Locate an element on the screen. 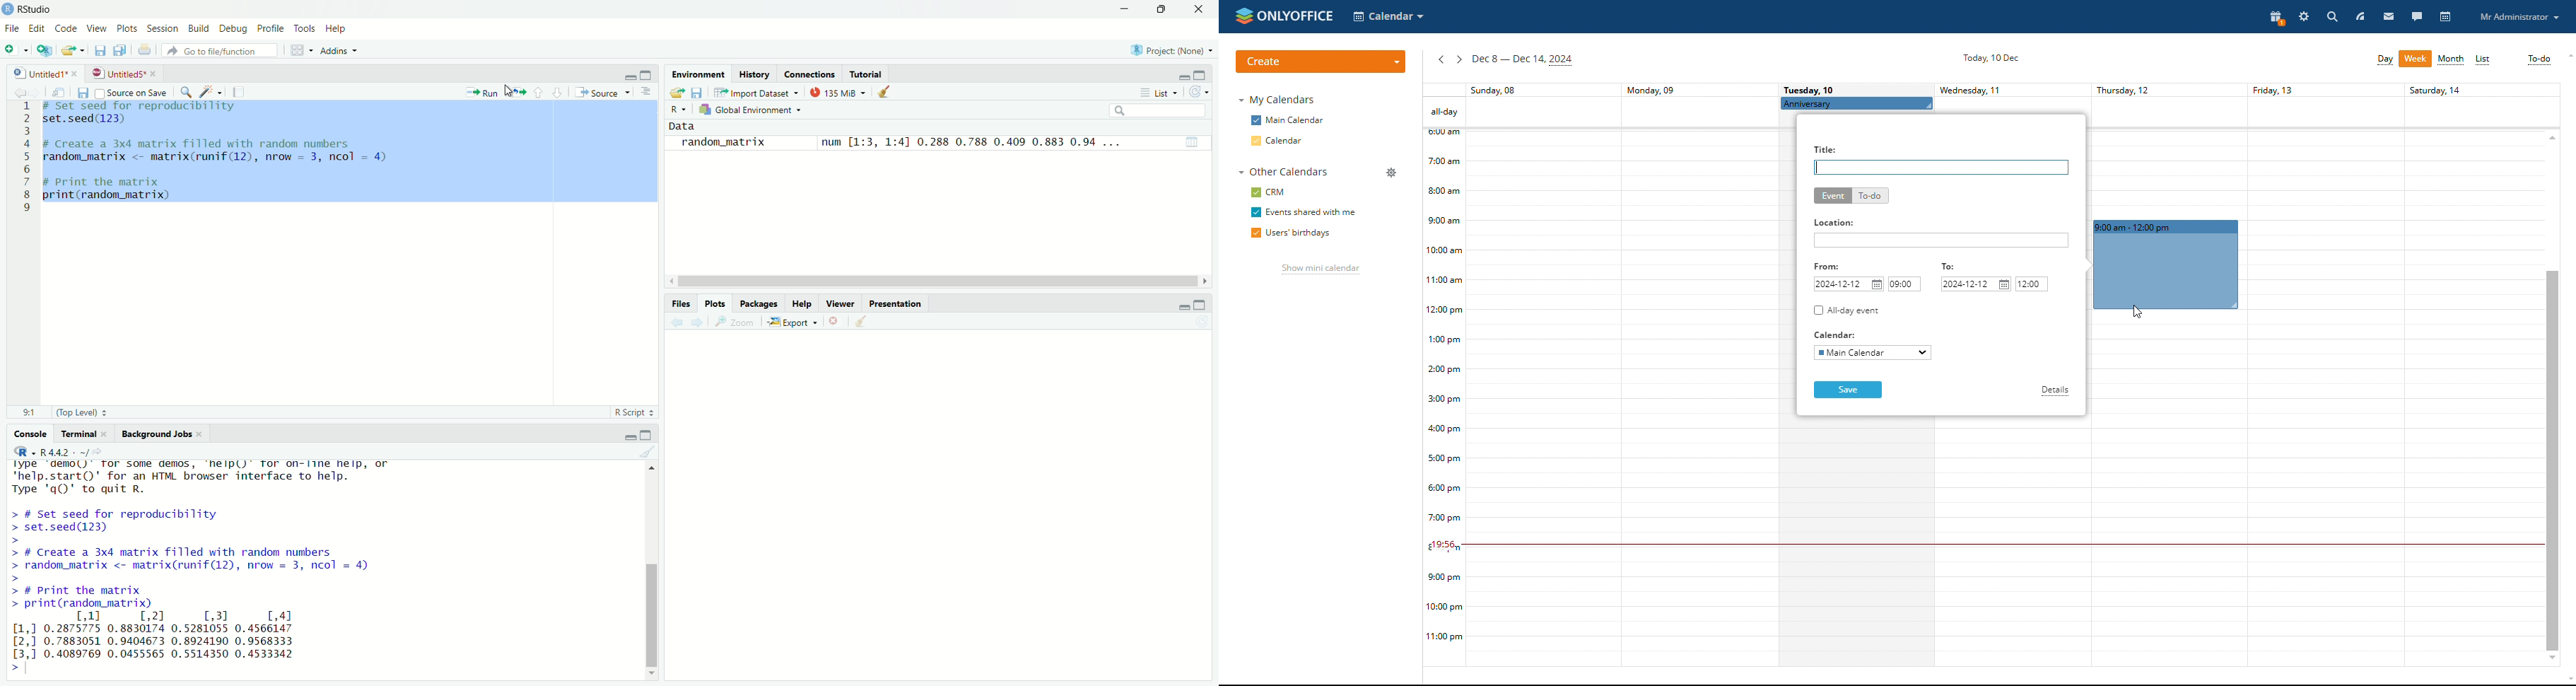  clear is located at coordinates (866, 321).